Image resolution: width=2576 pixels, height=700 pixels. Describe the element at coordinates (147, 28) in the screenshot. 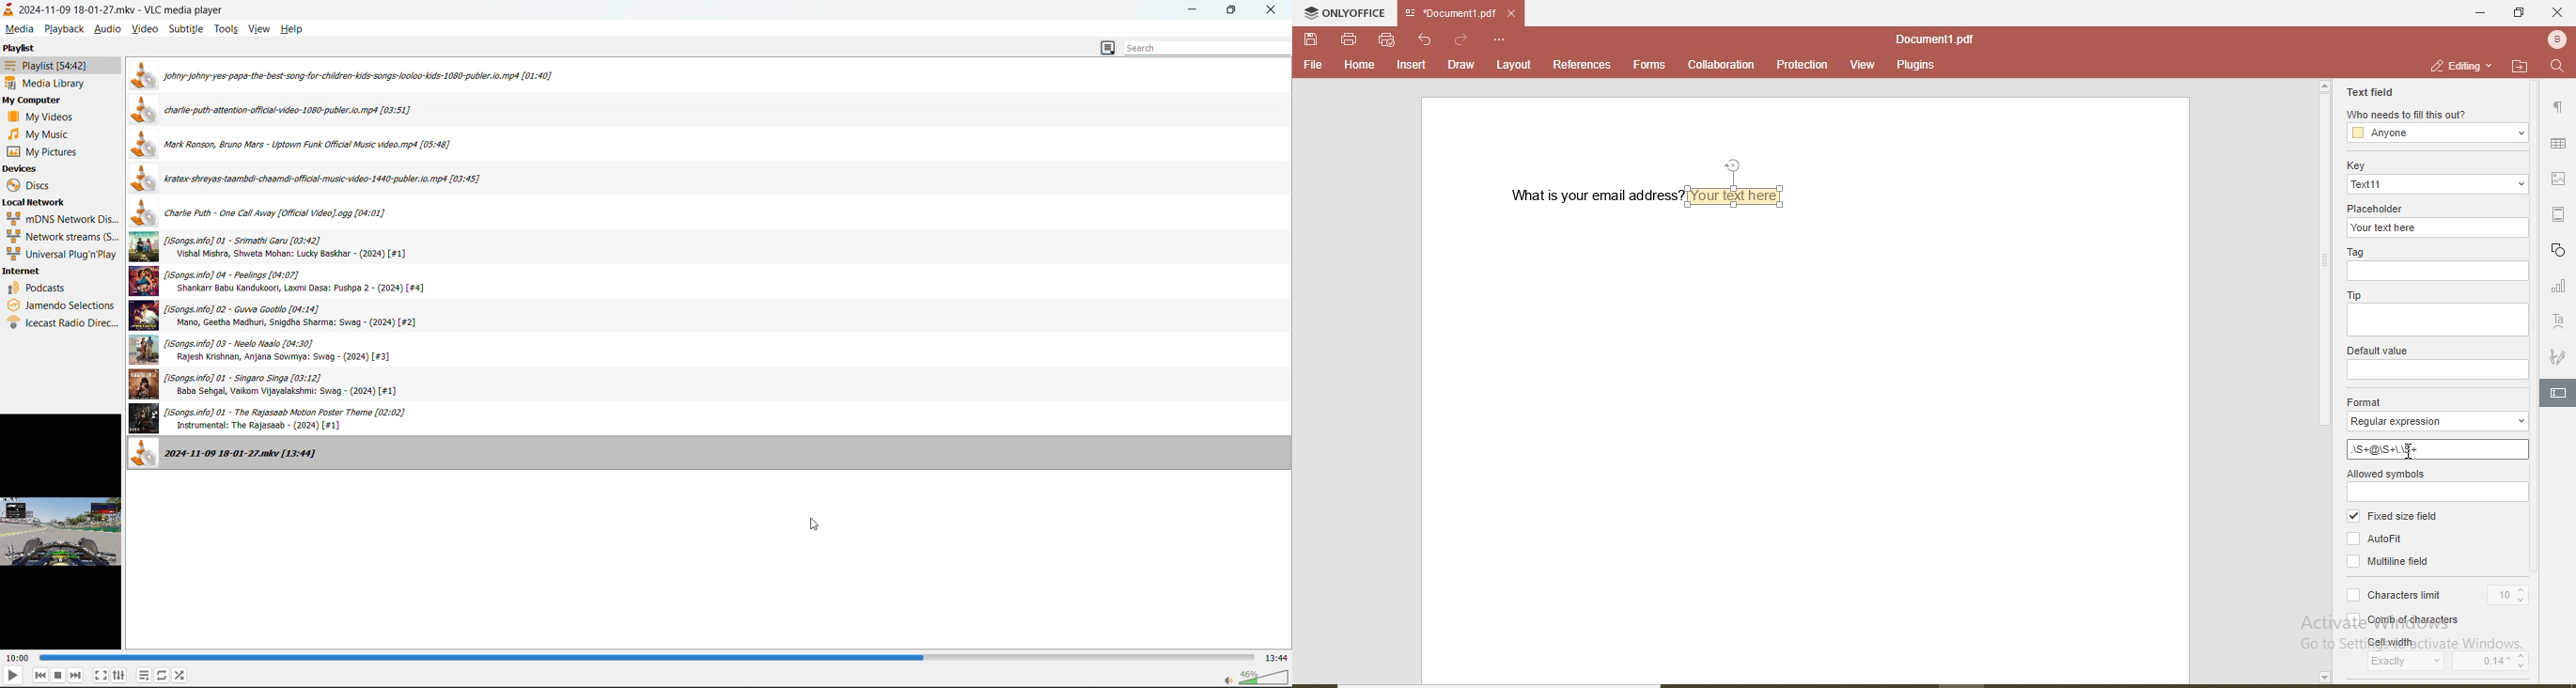

I see `video` at that location.